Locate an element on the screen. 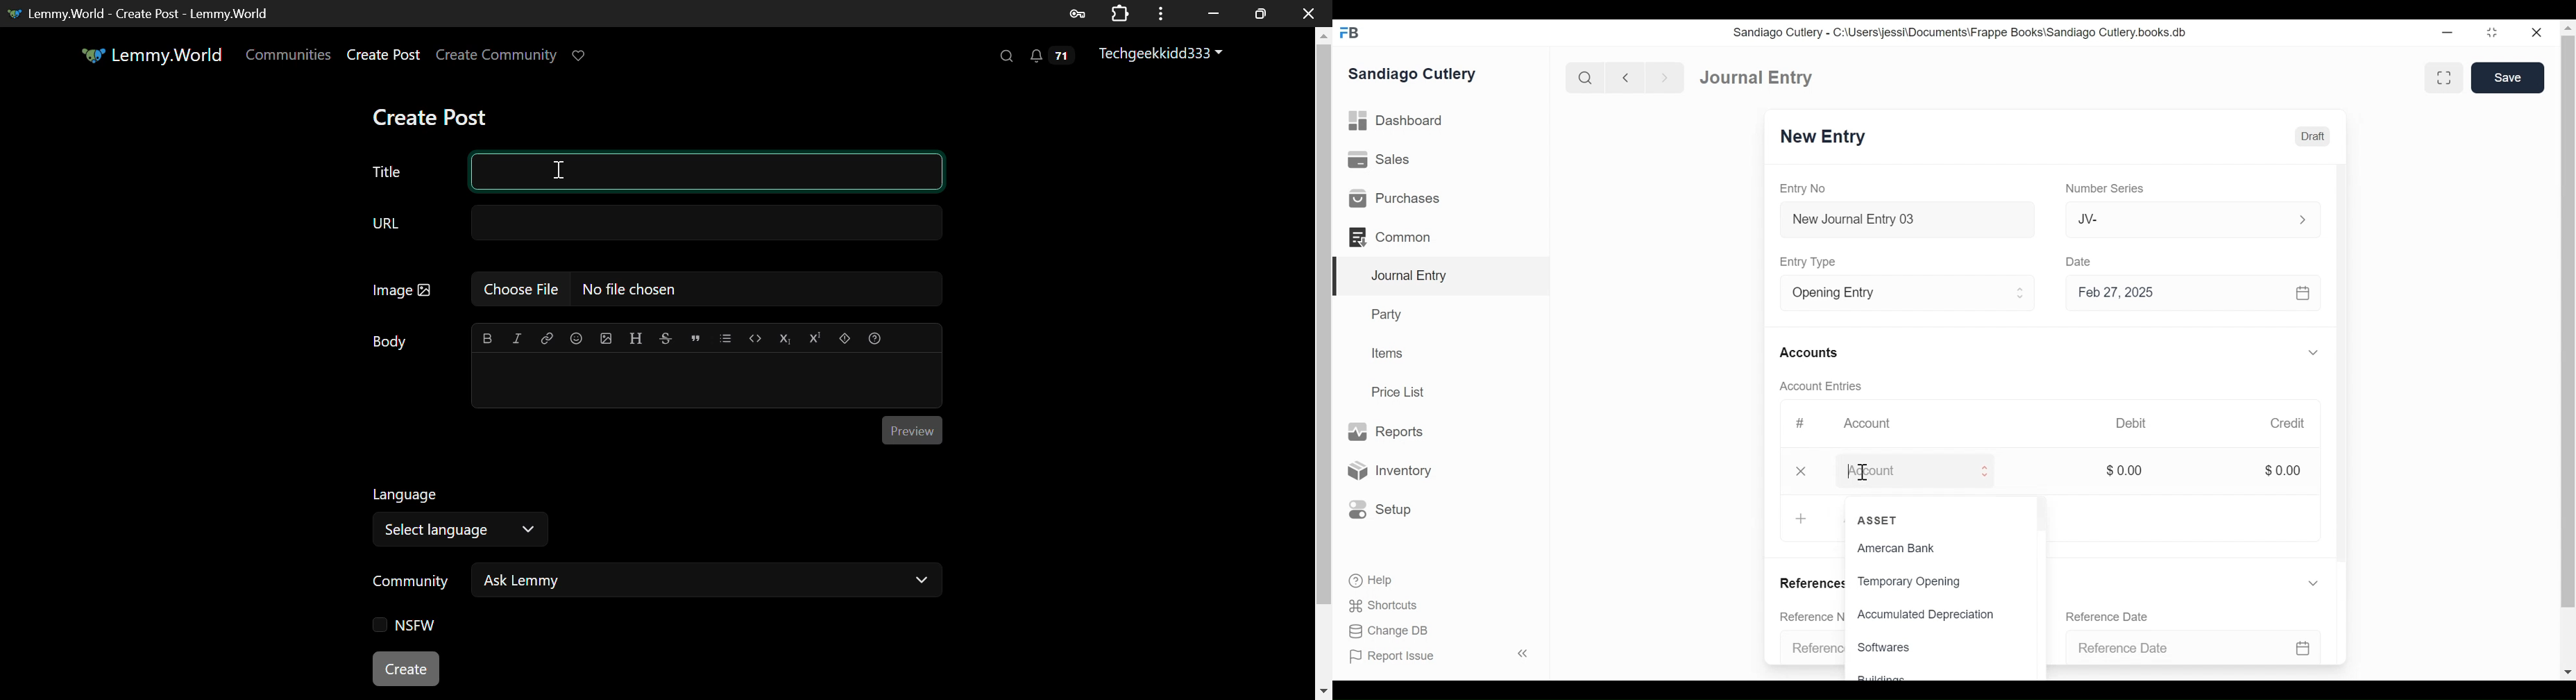 The height and width of the screenshot is (700, 2576). Entry No is located at coordinates (1805, 189).